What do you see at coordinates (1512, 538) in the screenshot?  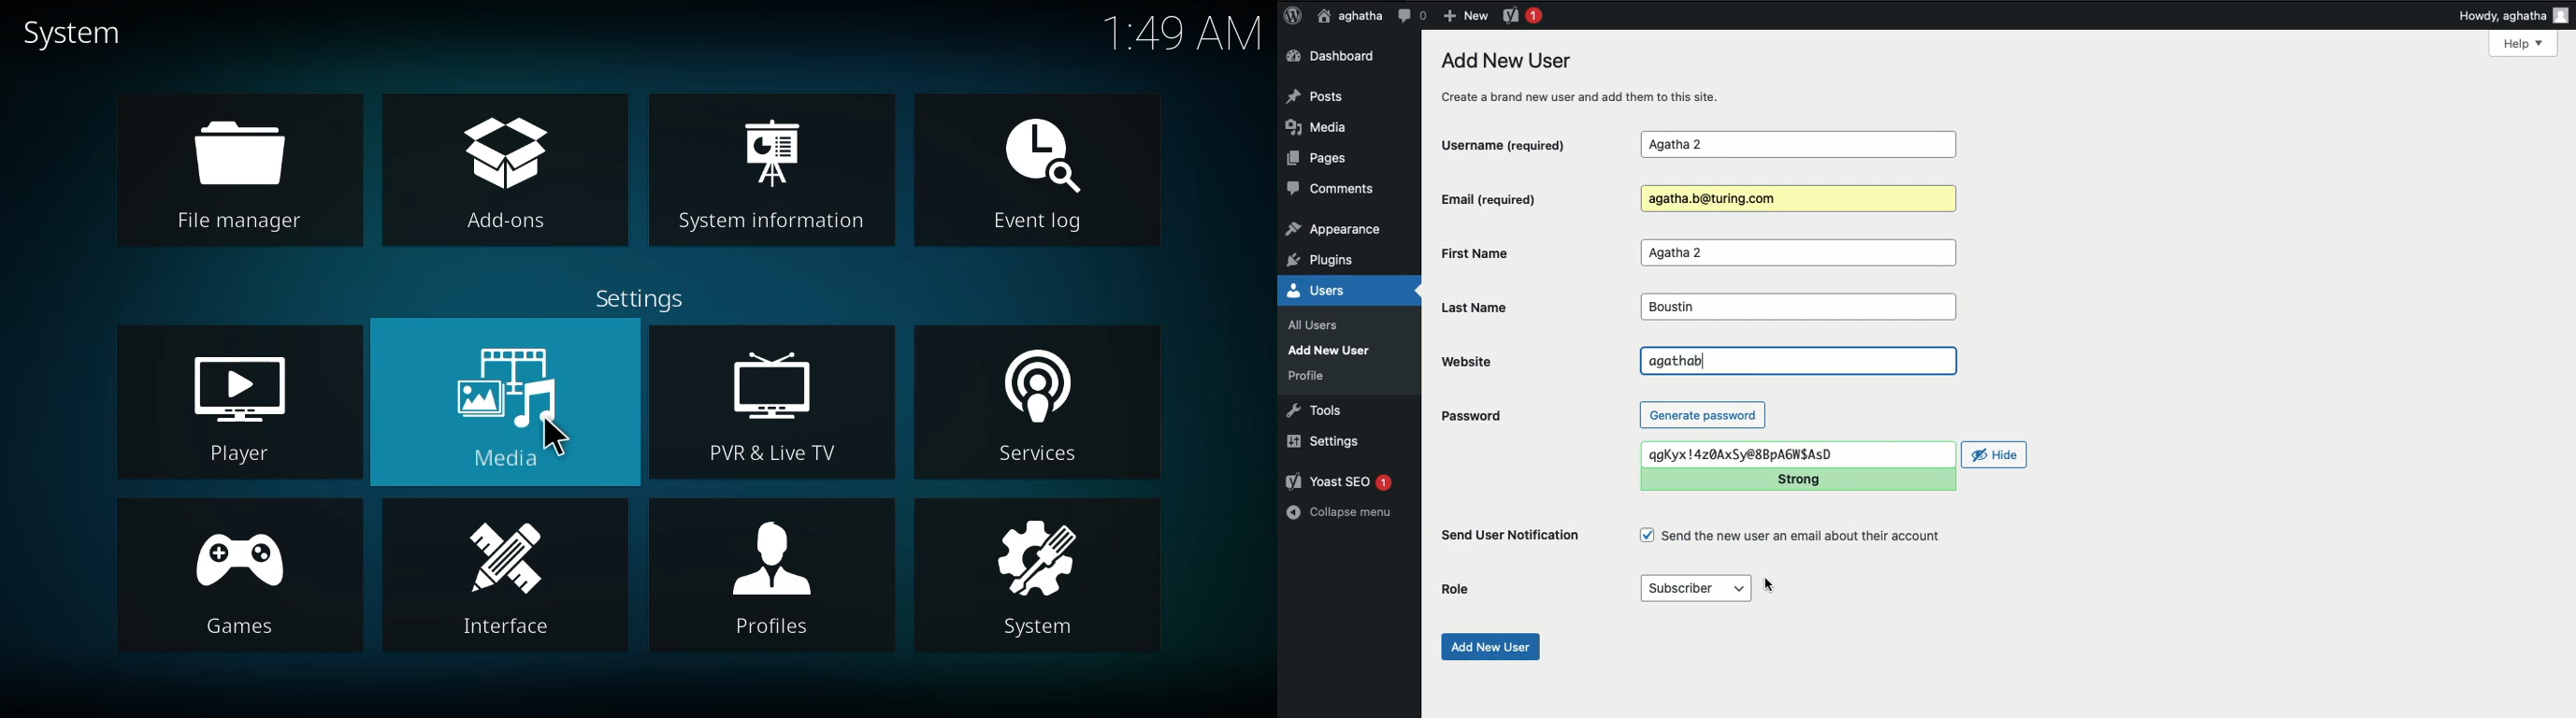 I see `Send user notification ` at bounding box center [1512, 538].